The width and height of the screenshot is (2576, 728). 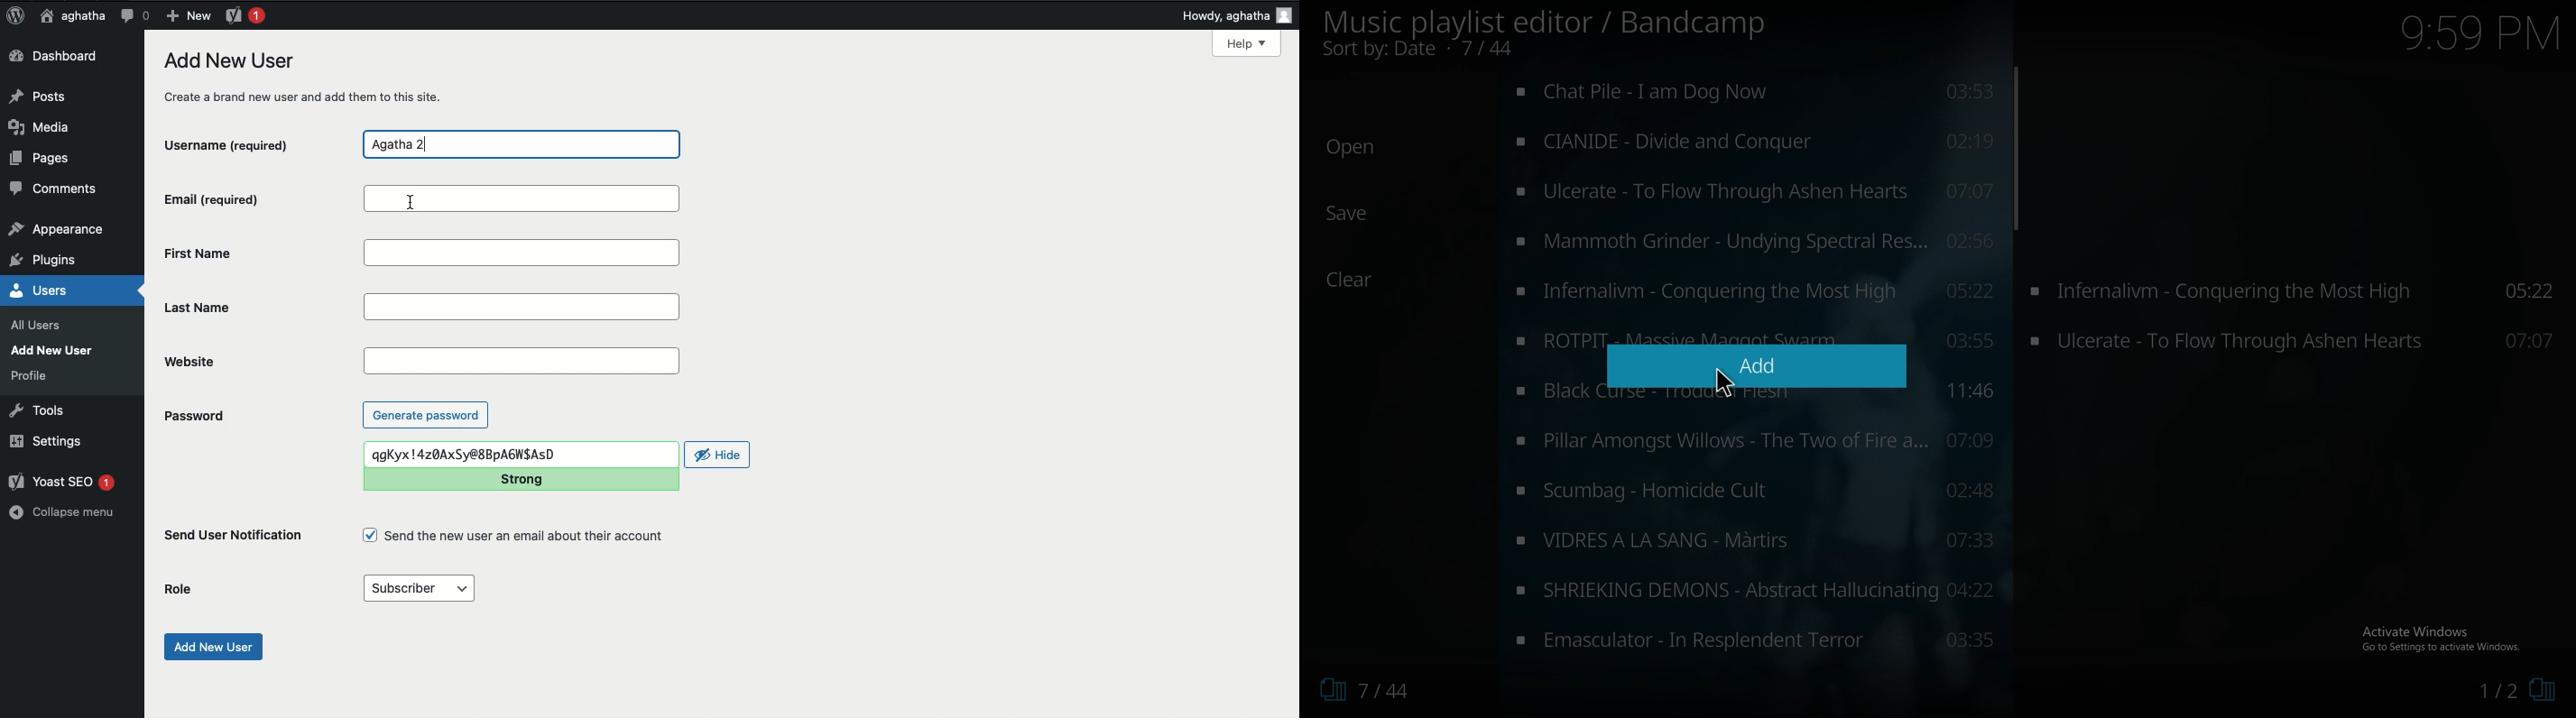 I want to click on Open, so click(x=1351, y=148).